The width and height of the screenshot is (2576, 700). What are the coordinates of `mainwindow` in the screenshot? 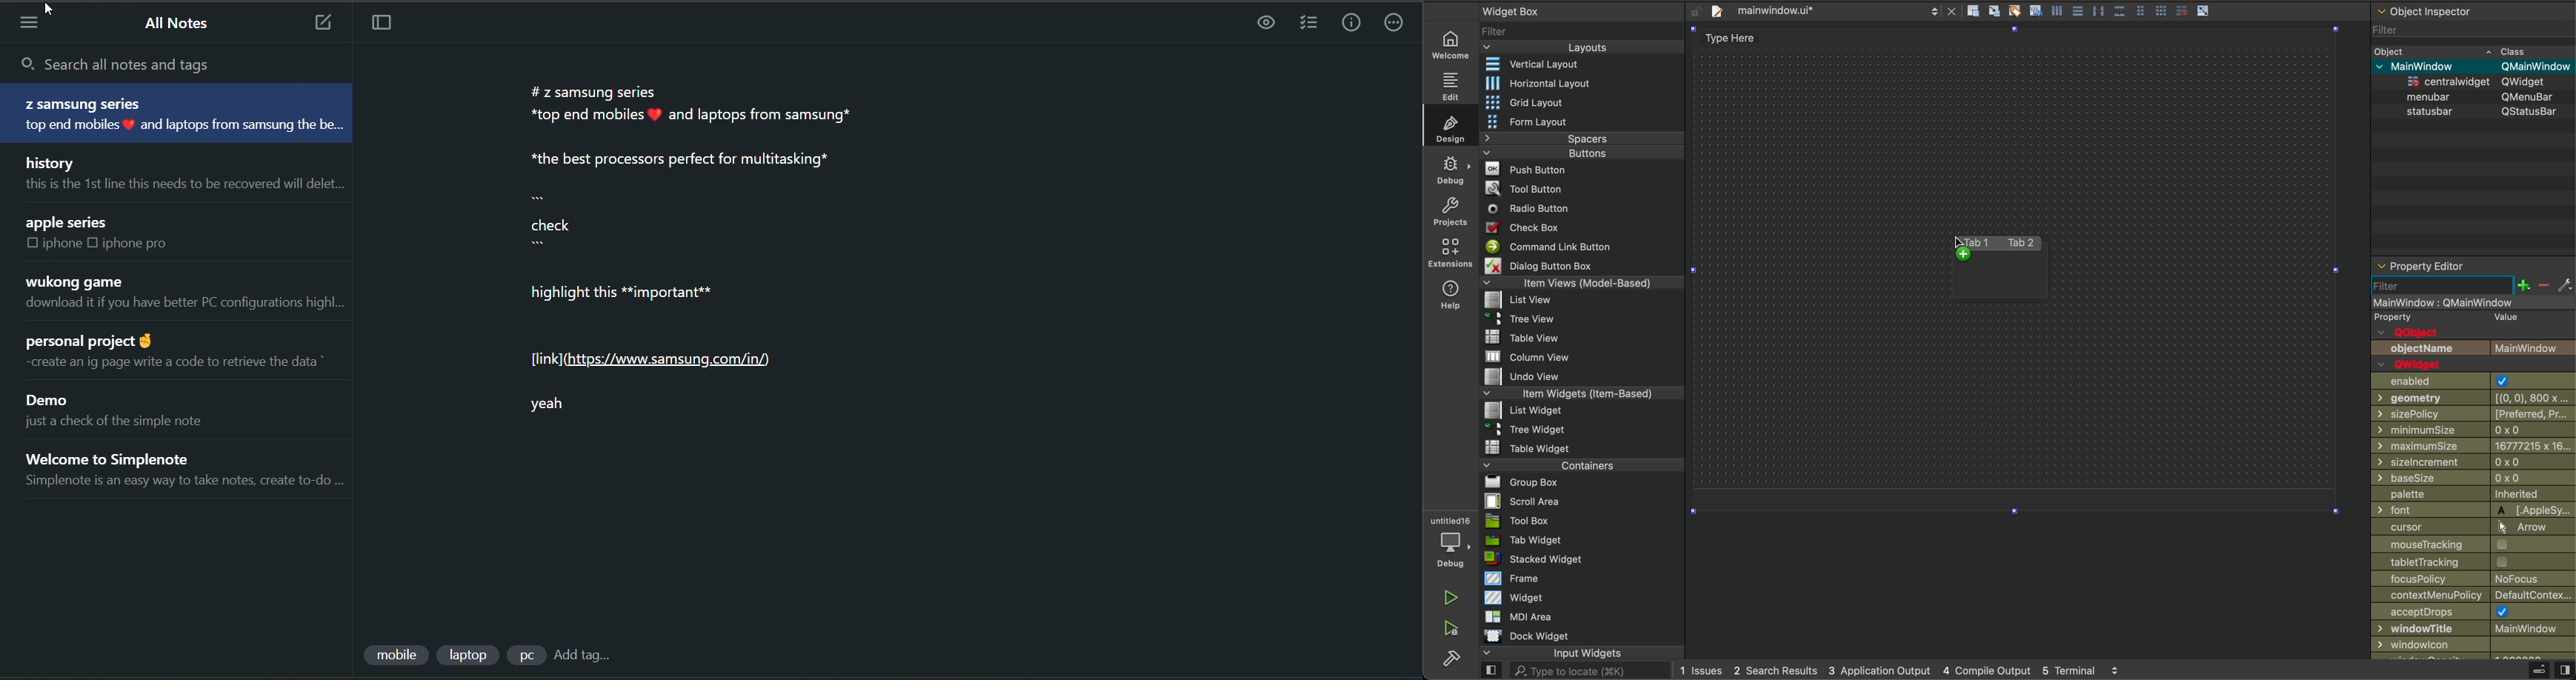 It's located at (2475, 302).